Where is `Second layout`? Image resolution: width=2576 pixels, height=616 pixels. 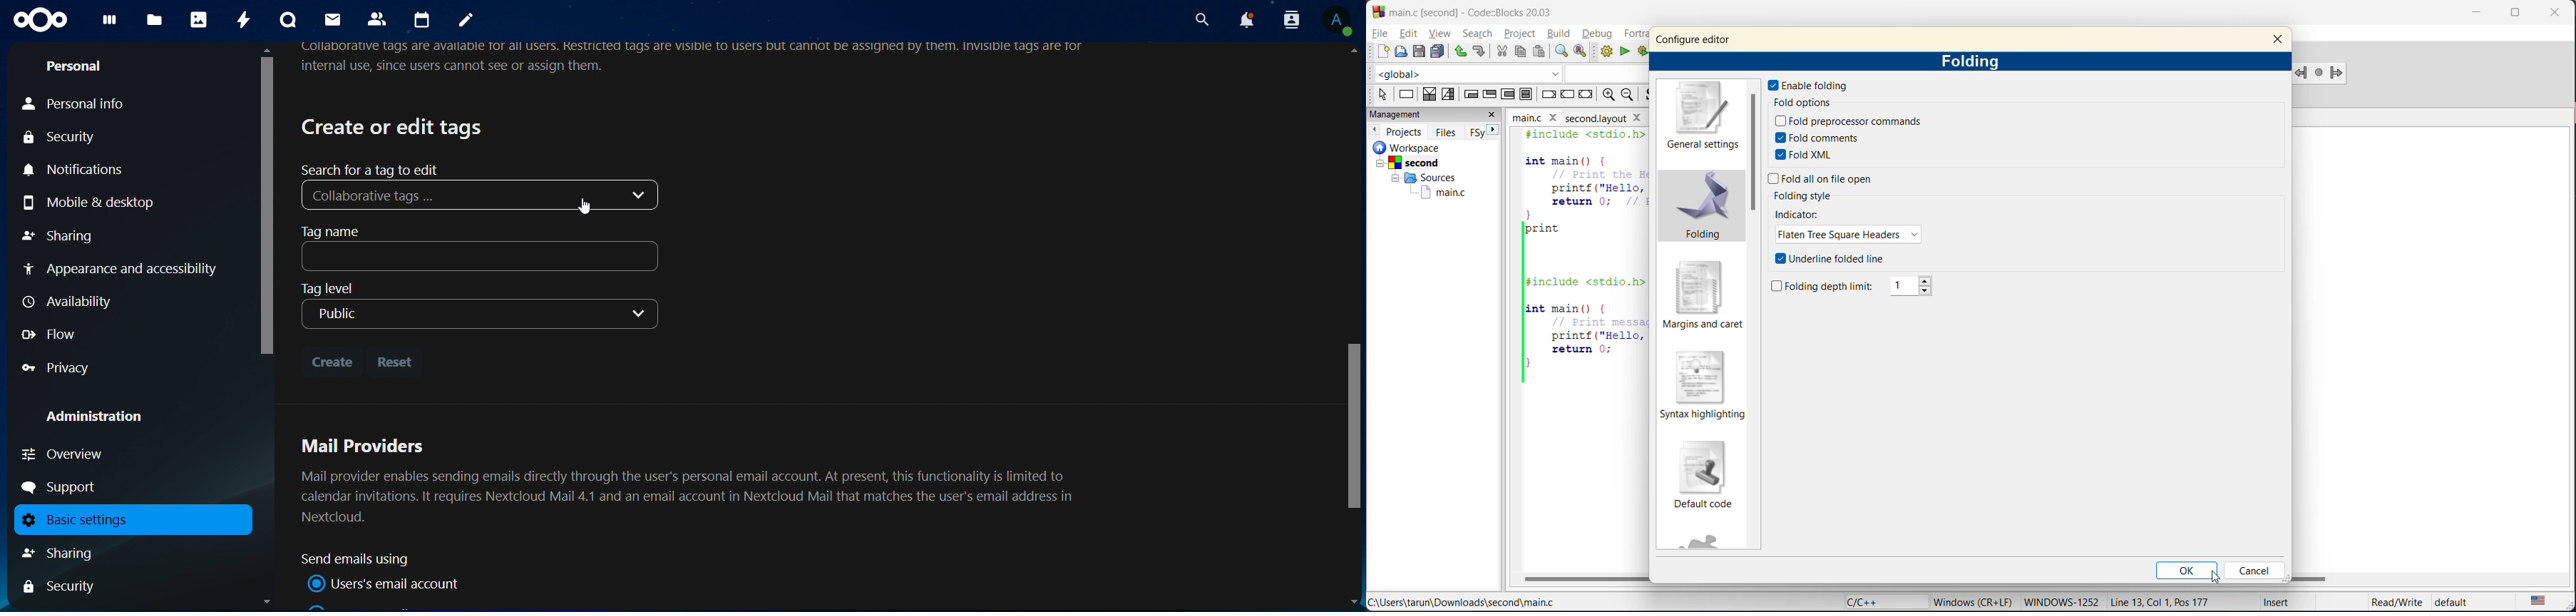 Second layout is located at coordinates (1612, 116).